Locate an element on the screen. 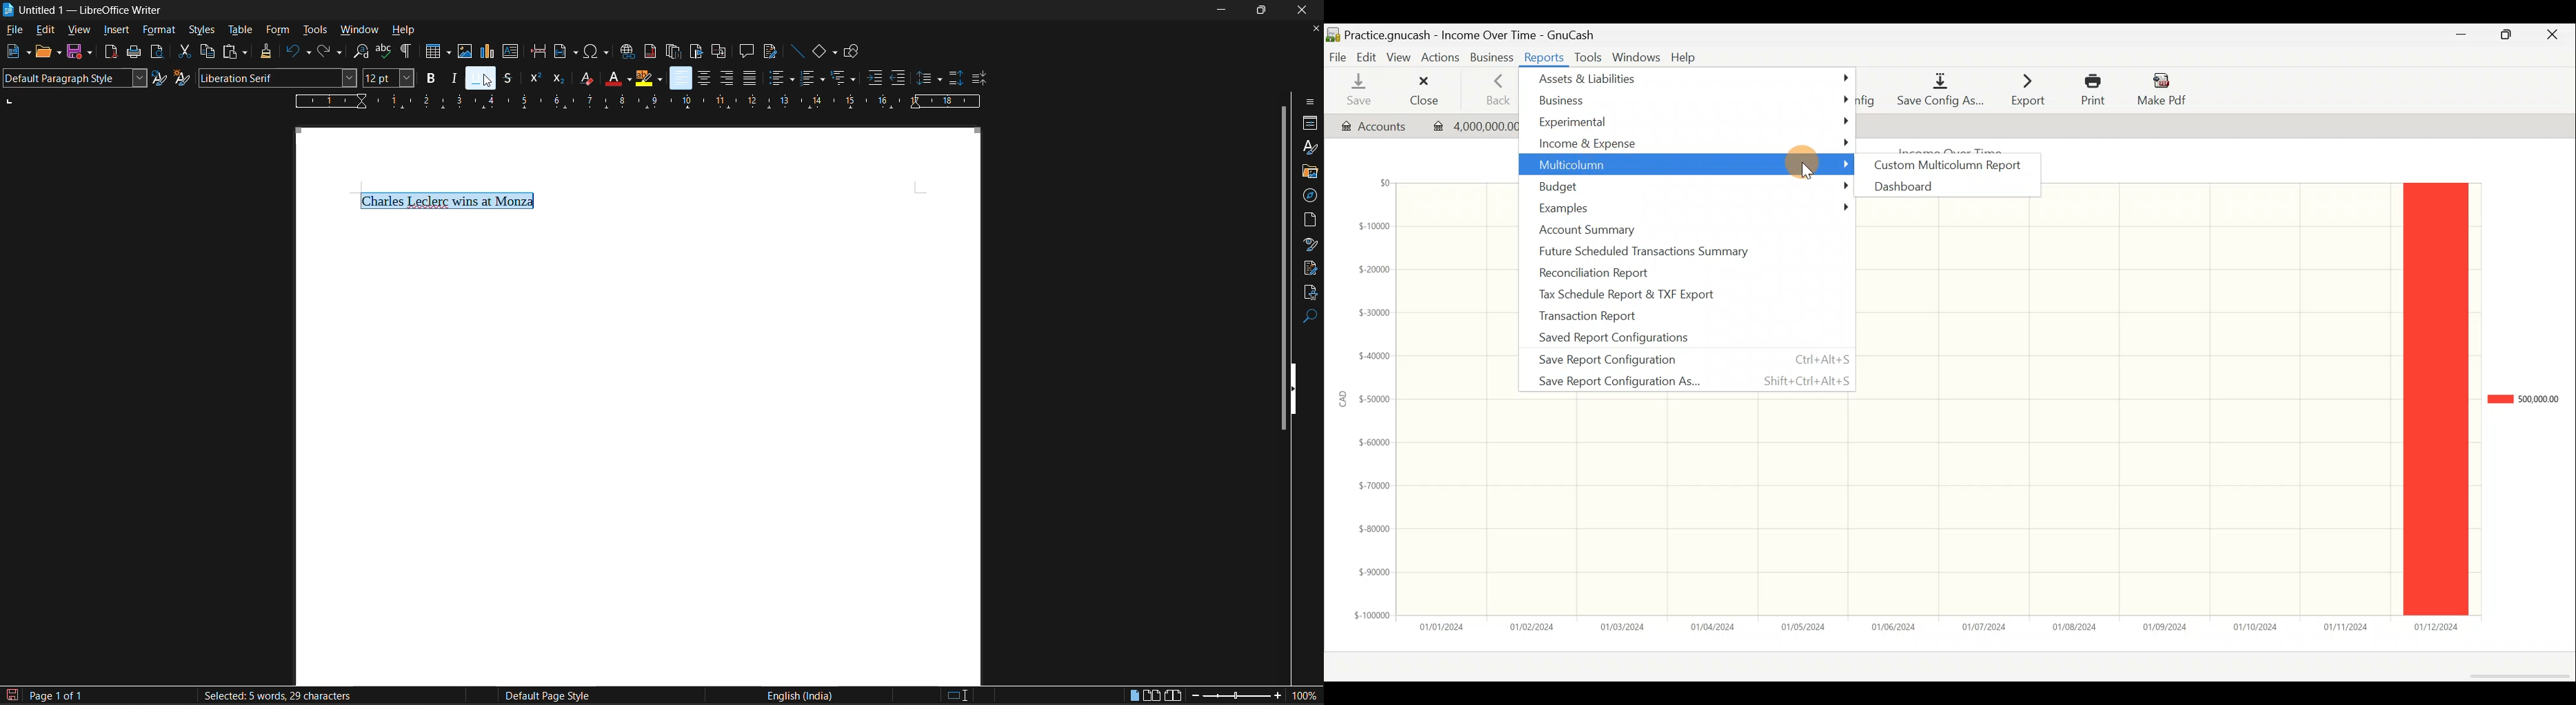  copy is located at coordinates (206, 51).